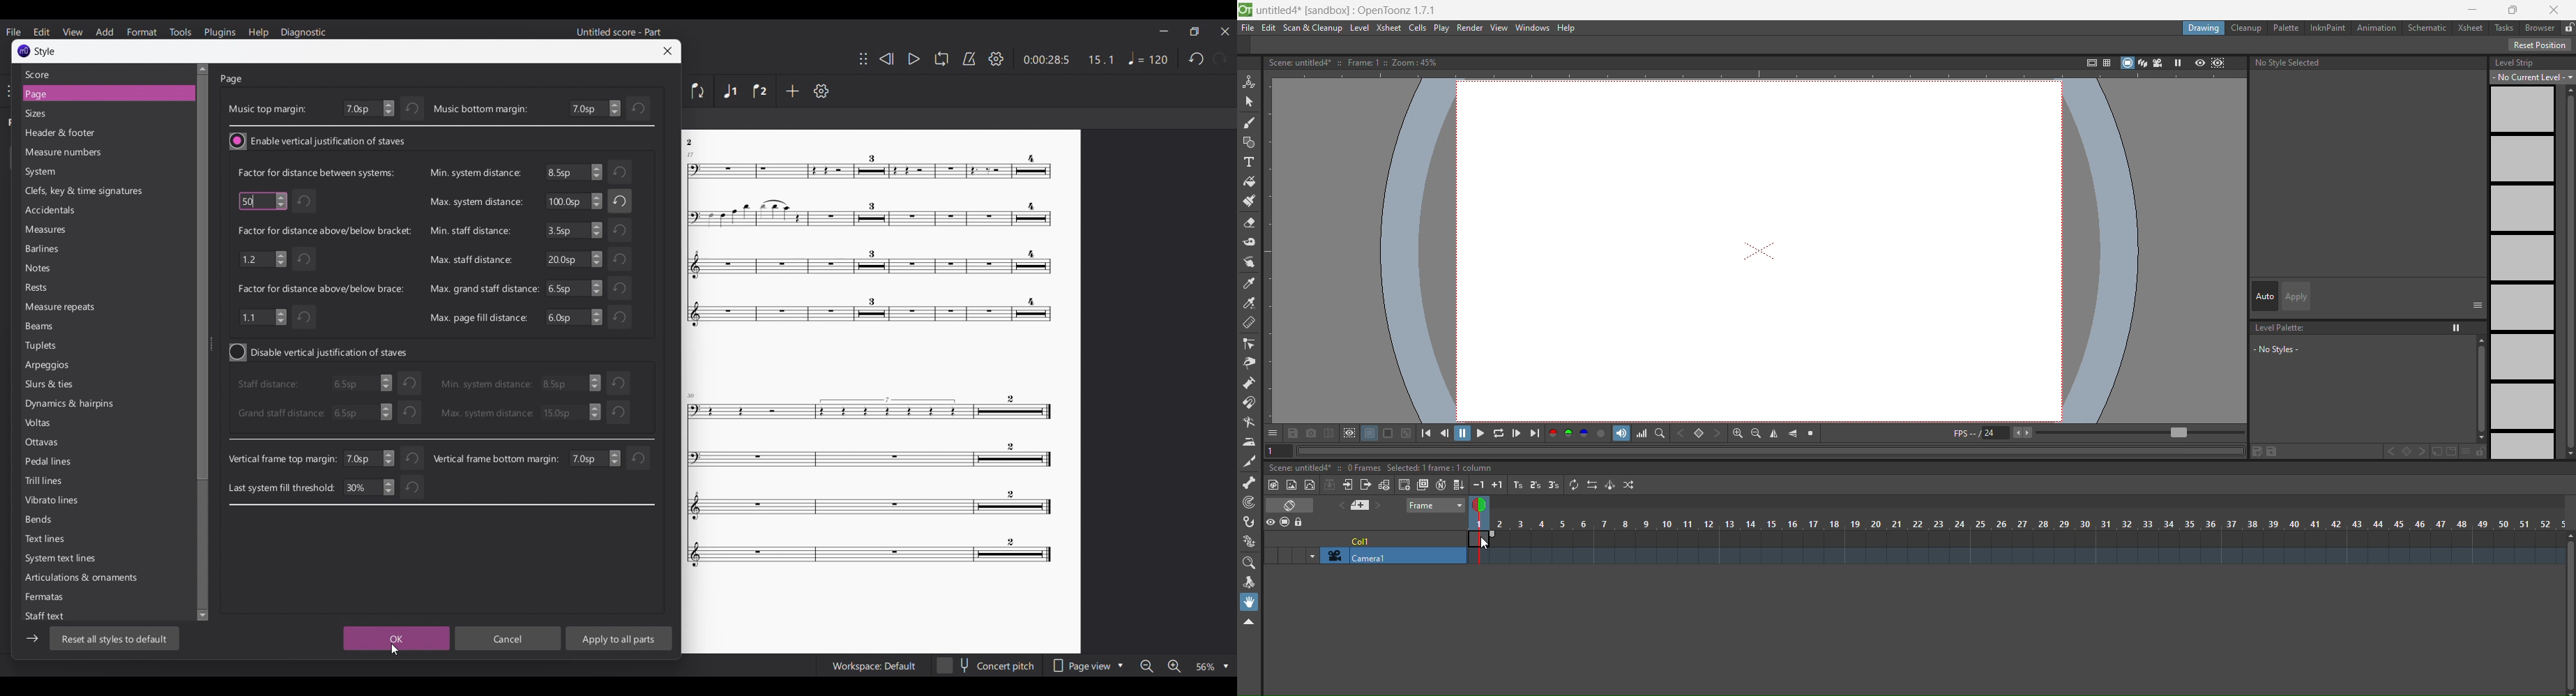 The width and height of the screenshot is (2576, 700). I want to click on , so click(624, 287).